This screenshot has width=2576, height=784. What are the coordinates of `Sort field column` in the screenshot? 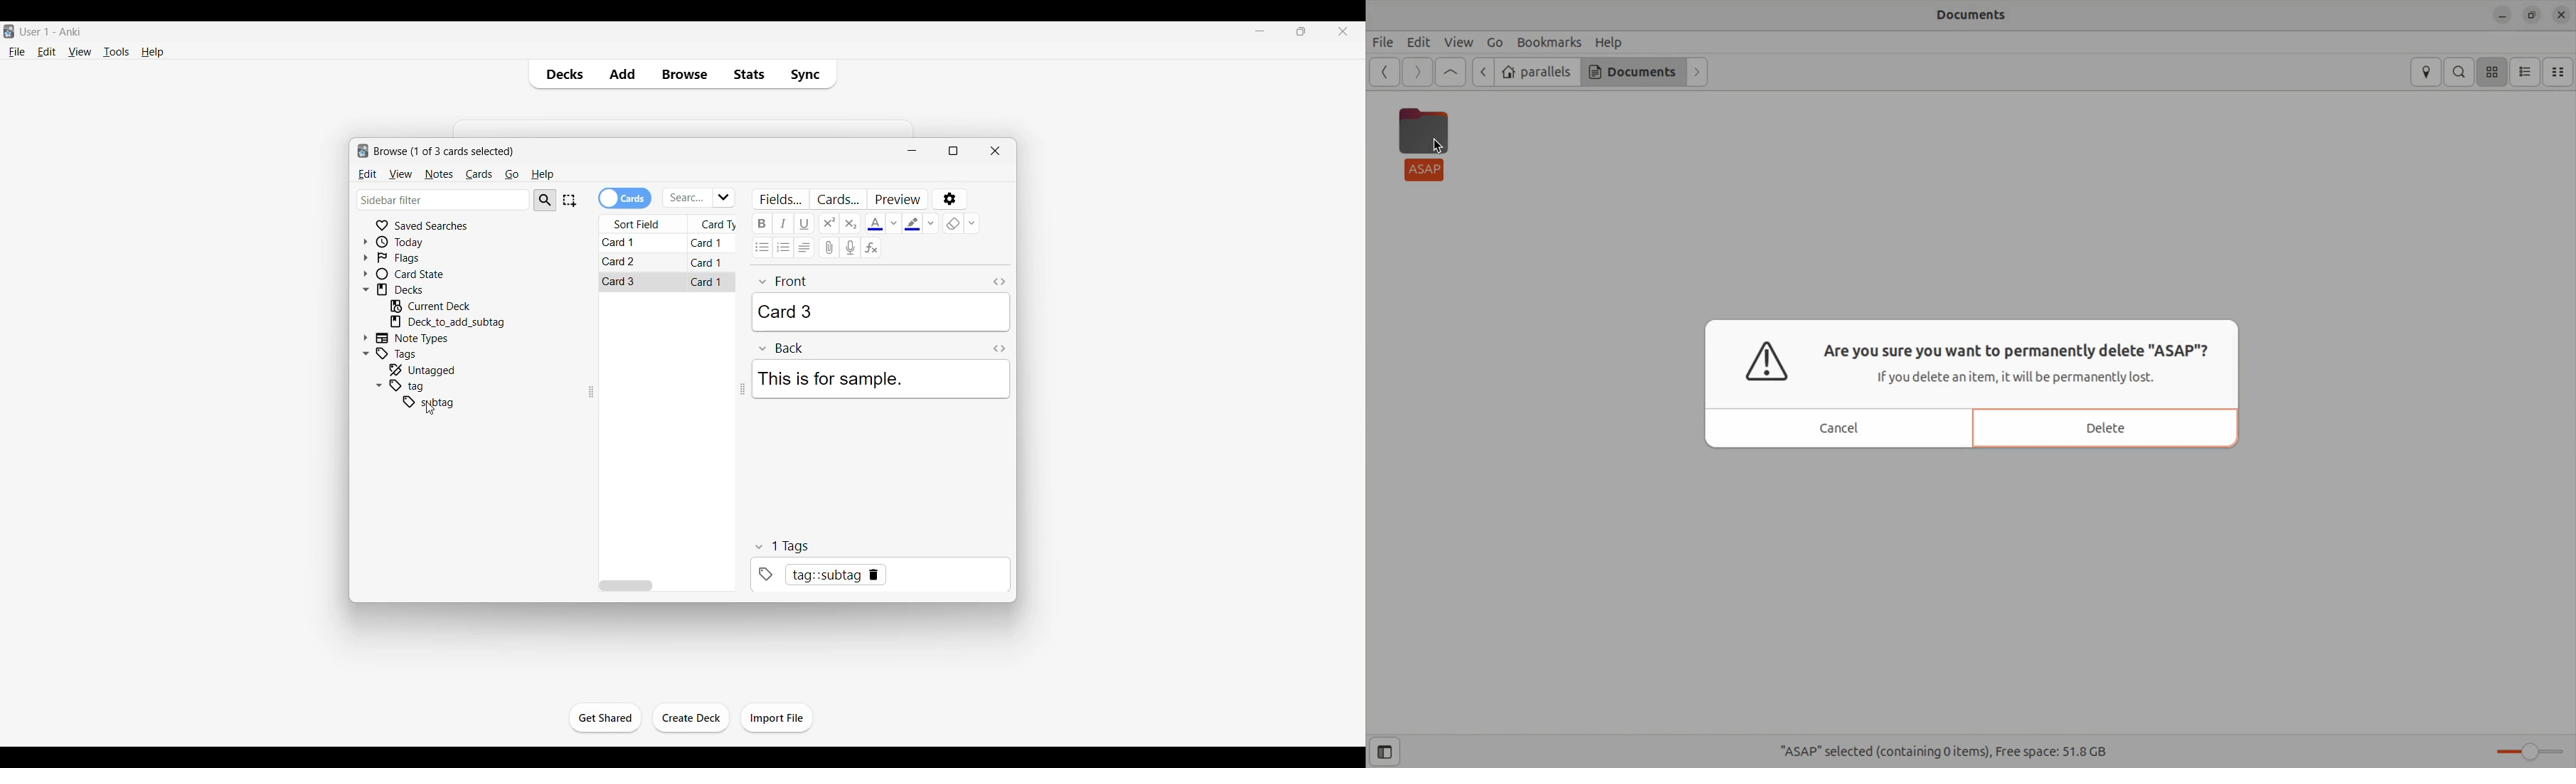 It's located at (643, 224).